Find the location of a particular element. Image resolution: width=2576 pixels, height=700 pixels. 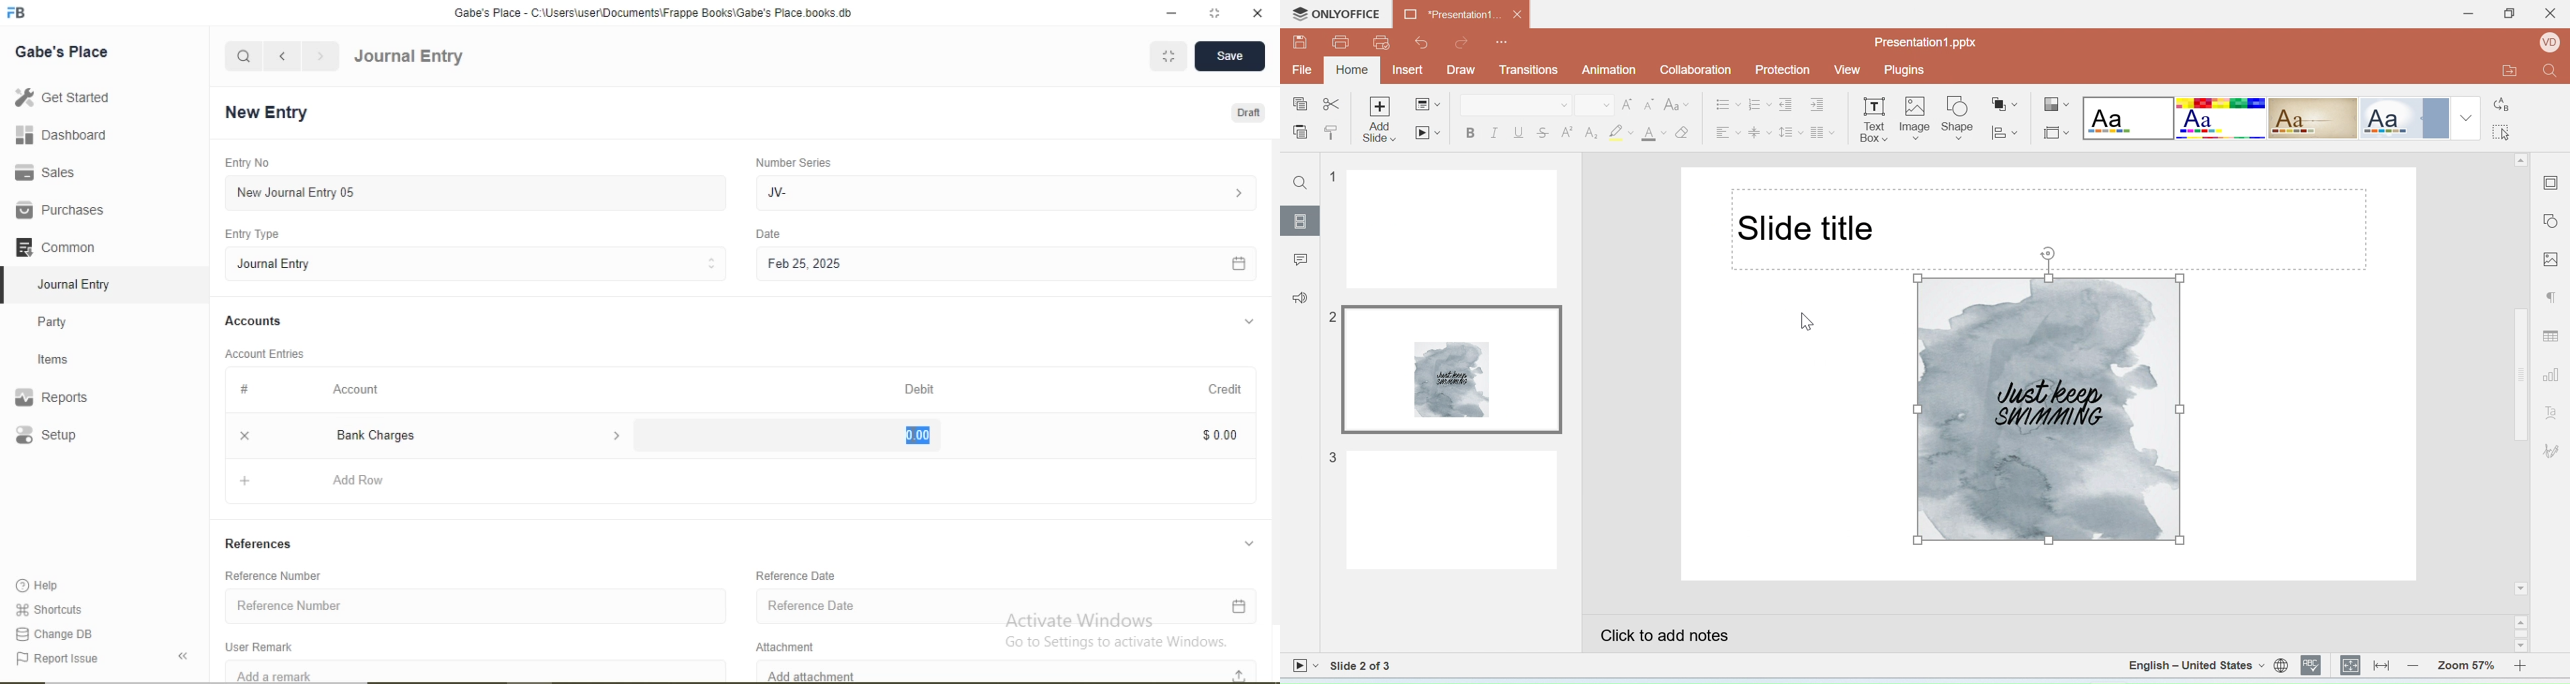

Collaboration is located at coordinates (1701, 72).